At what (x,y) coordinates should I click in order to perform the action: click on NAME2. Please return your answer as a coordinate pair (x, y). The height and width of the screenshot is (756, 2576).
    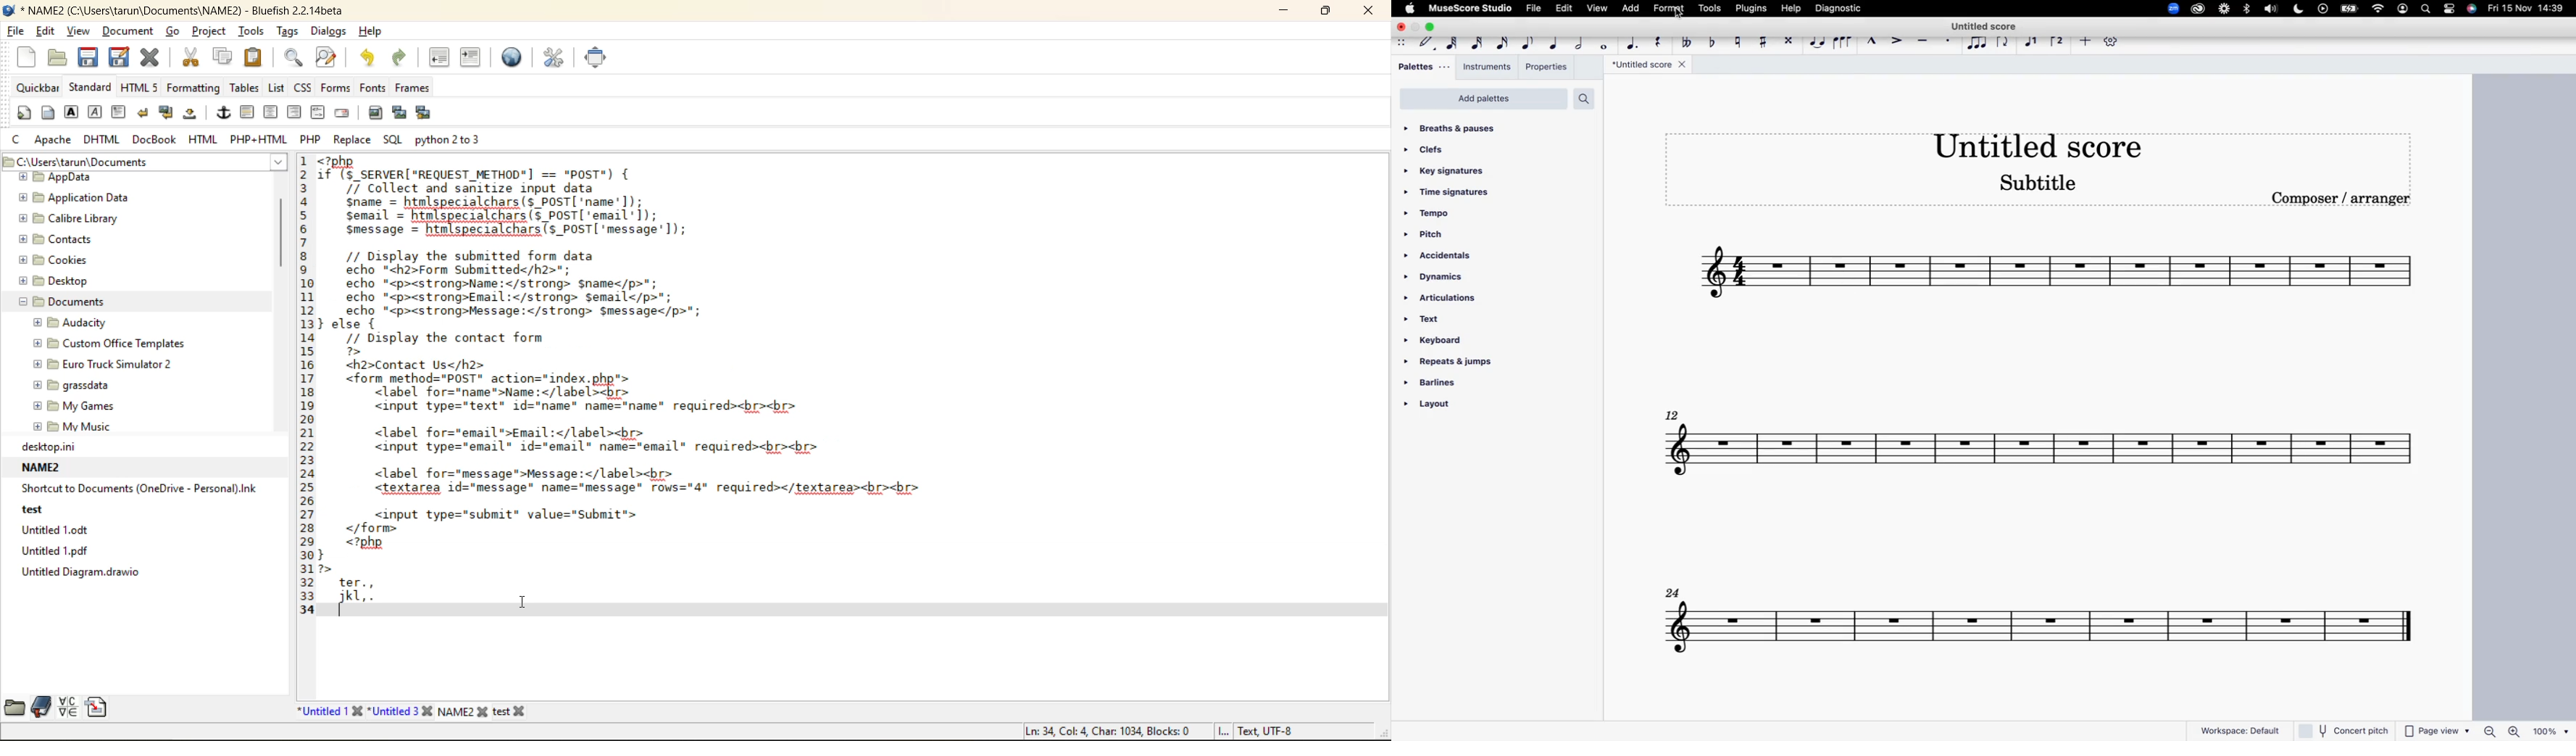
    Looking at the image, I should click on (43, 468).